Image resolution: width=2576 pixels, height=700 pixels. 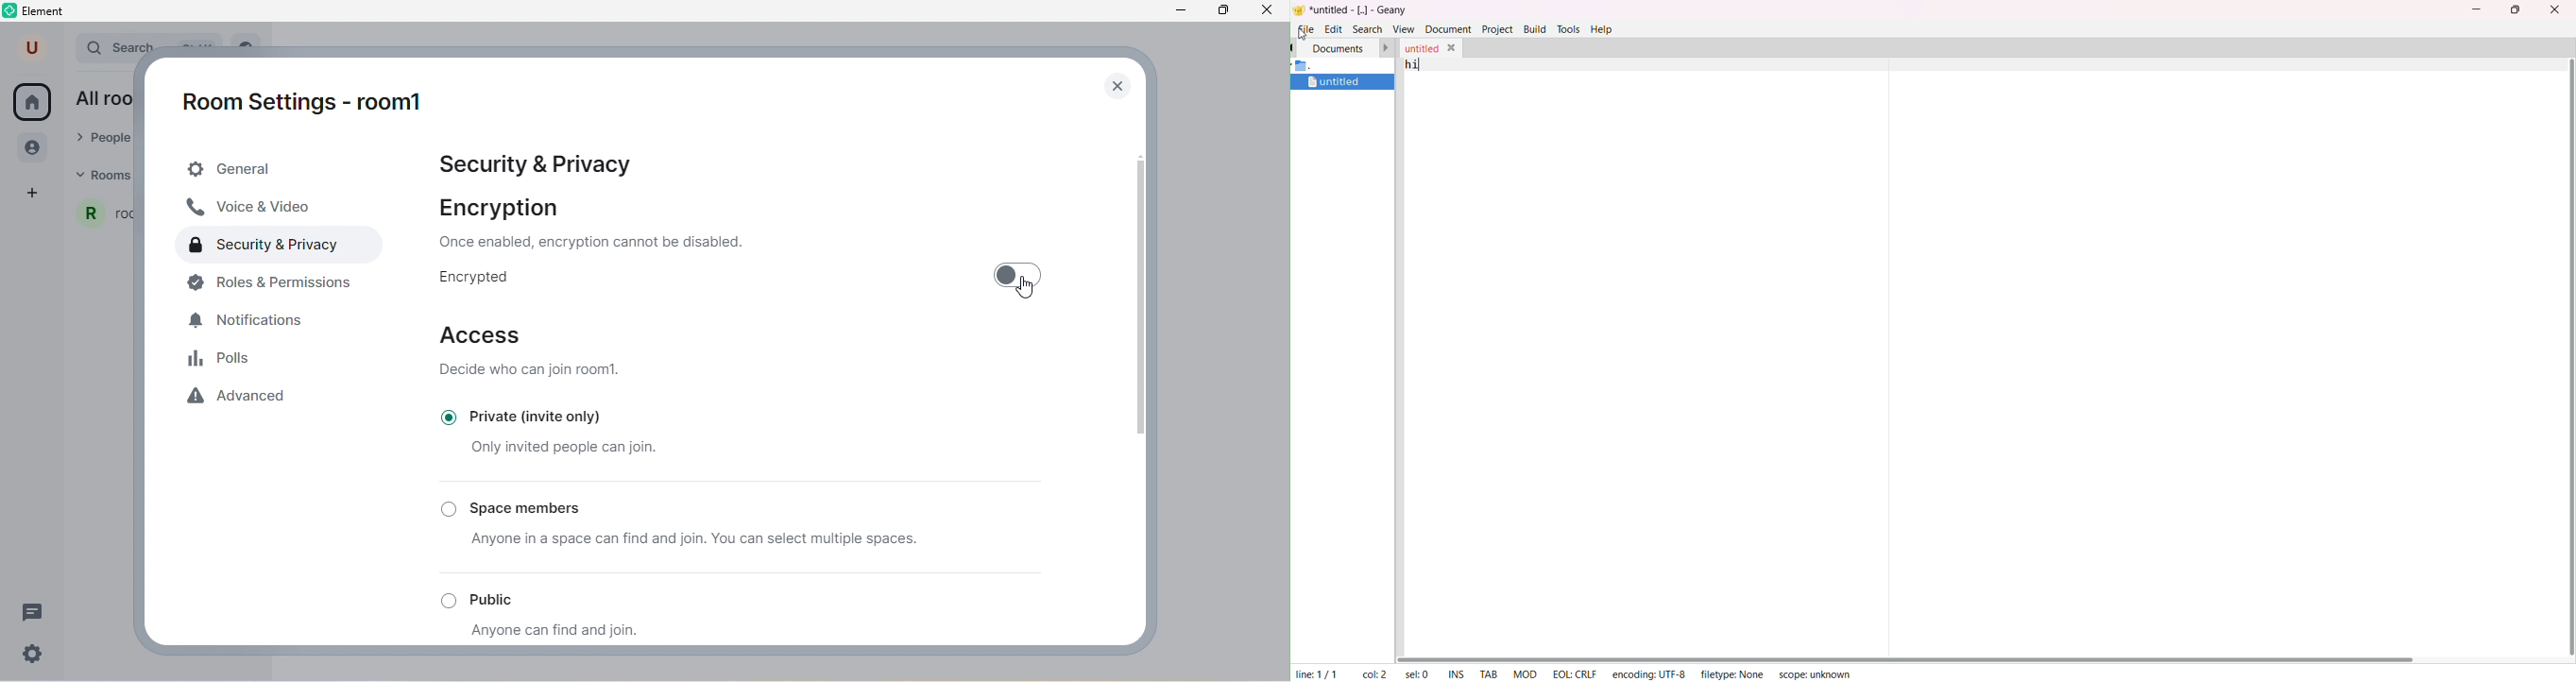 What do you see at coordinates (504, 209) in the screenshot?
I see `encryption` at bounding box center [504, 209].